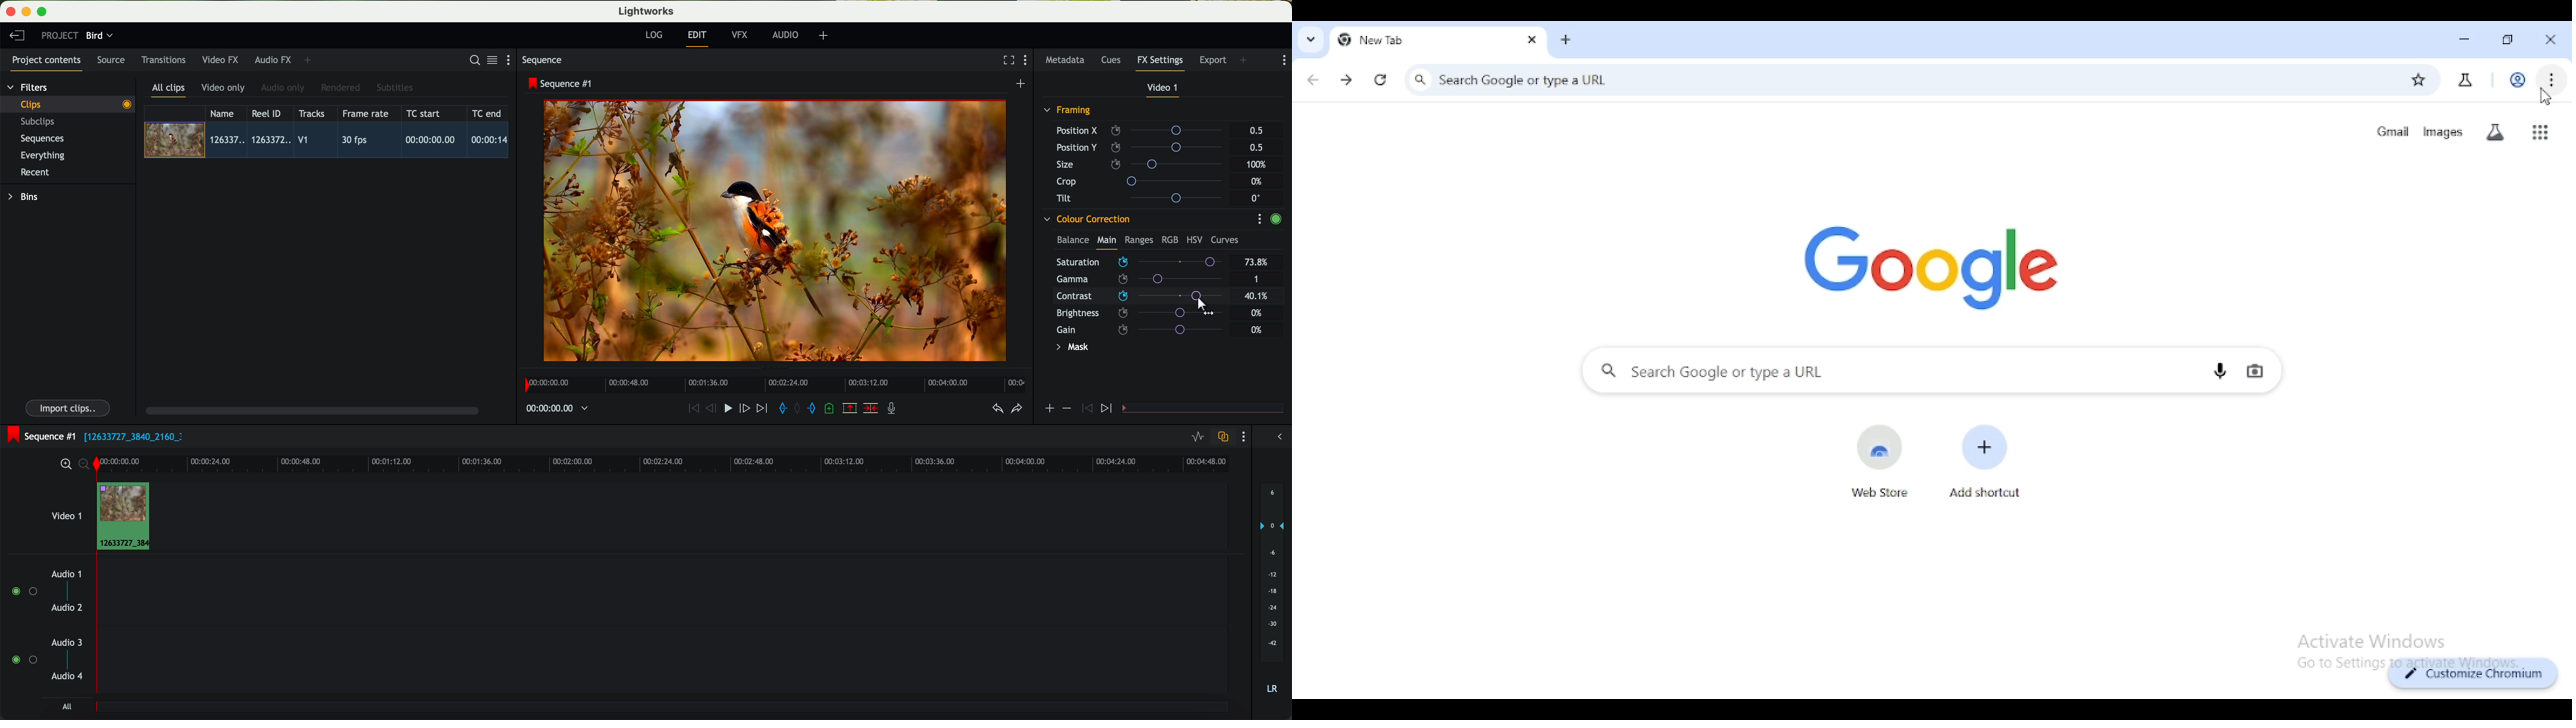 This screenshot has width=2576, height=728. Describe the element at coordinates (25, 197) in the screenshot. I see `bins` at that location.